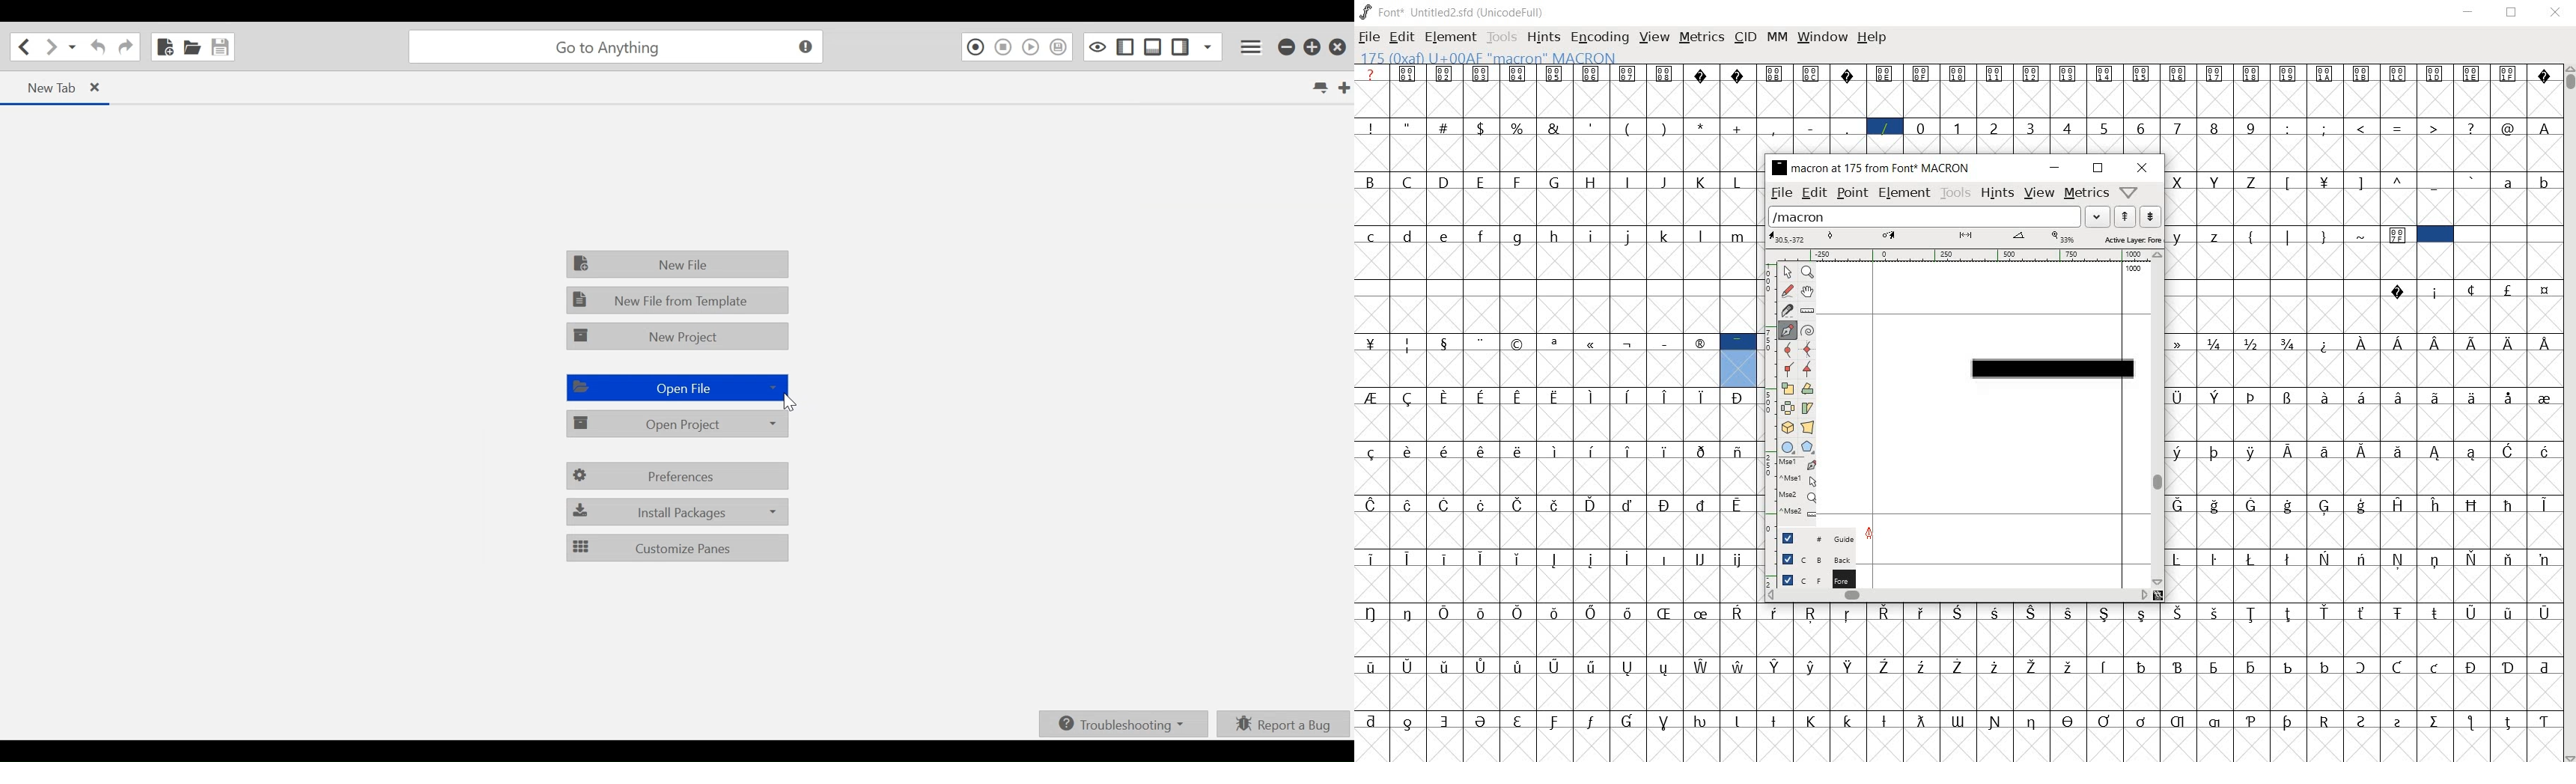 Image resolution: width=2576 pixels, height=784 pixels. Describe the element at coordinates (2178, 559) in the screenshot. I see `Symbol` at that location.